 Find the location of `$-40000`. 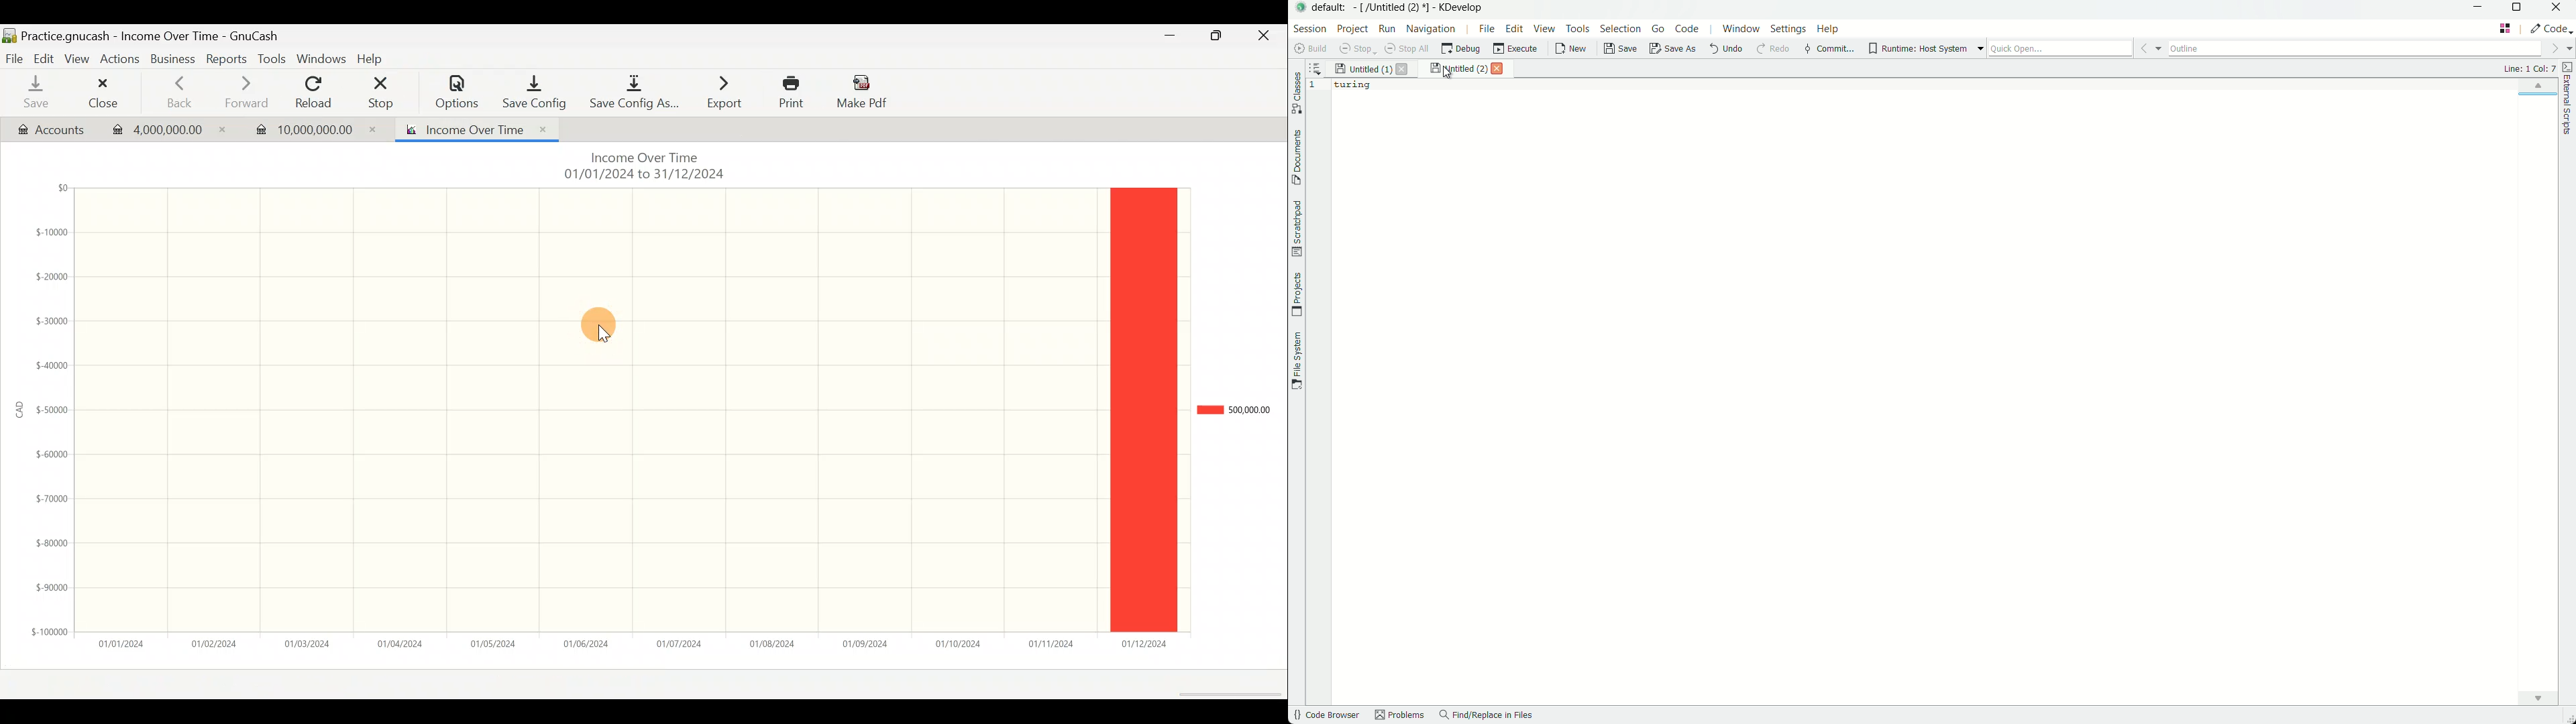

$-40000 is located at coordinates (51, 365).